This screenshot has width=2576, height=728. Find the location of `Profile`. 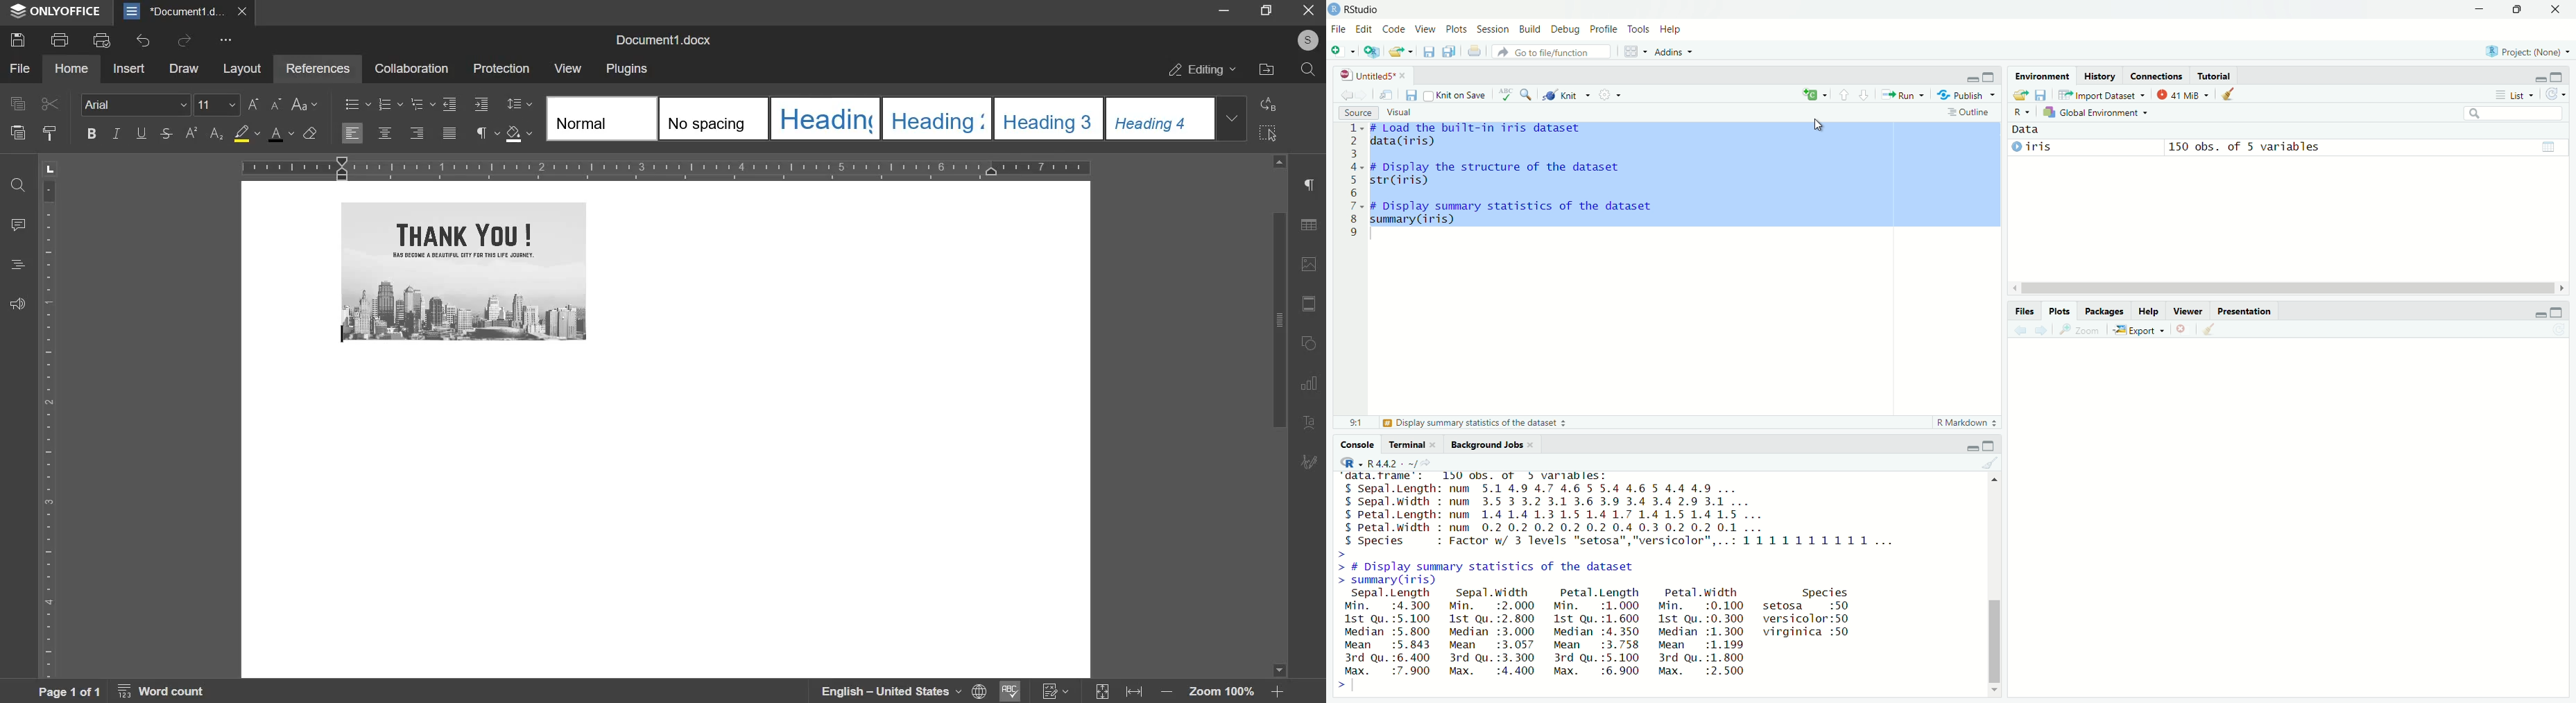

Profile is located at coordinates (1606, 29).